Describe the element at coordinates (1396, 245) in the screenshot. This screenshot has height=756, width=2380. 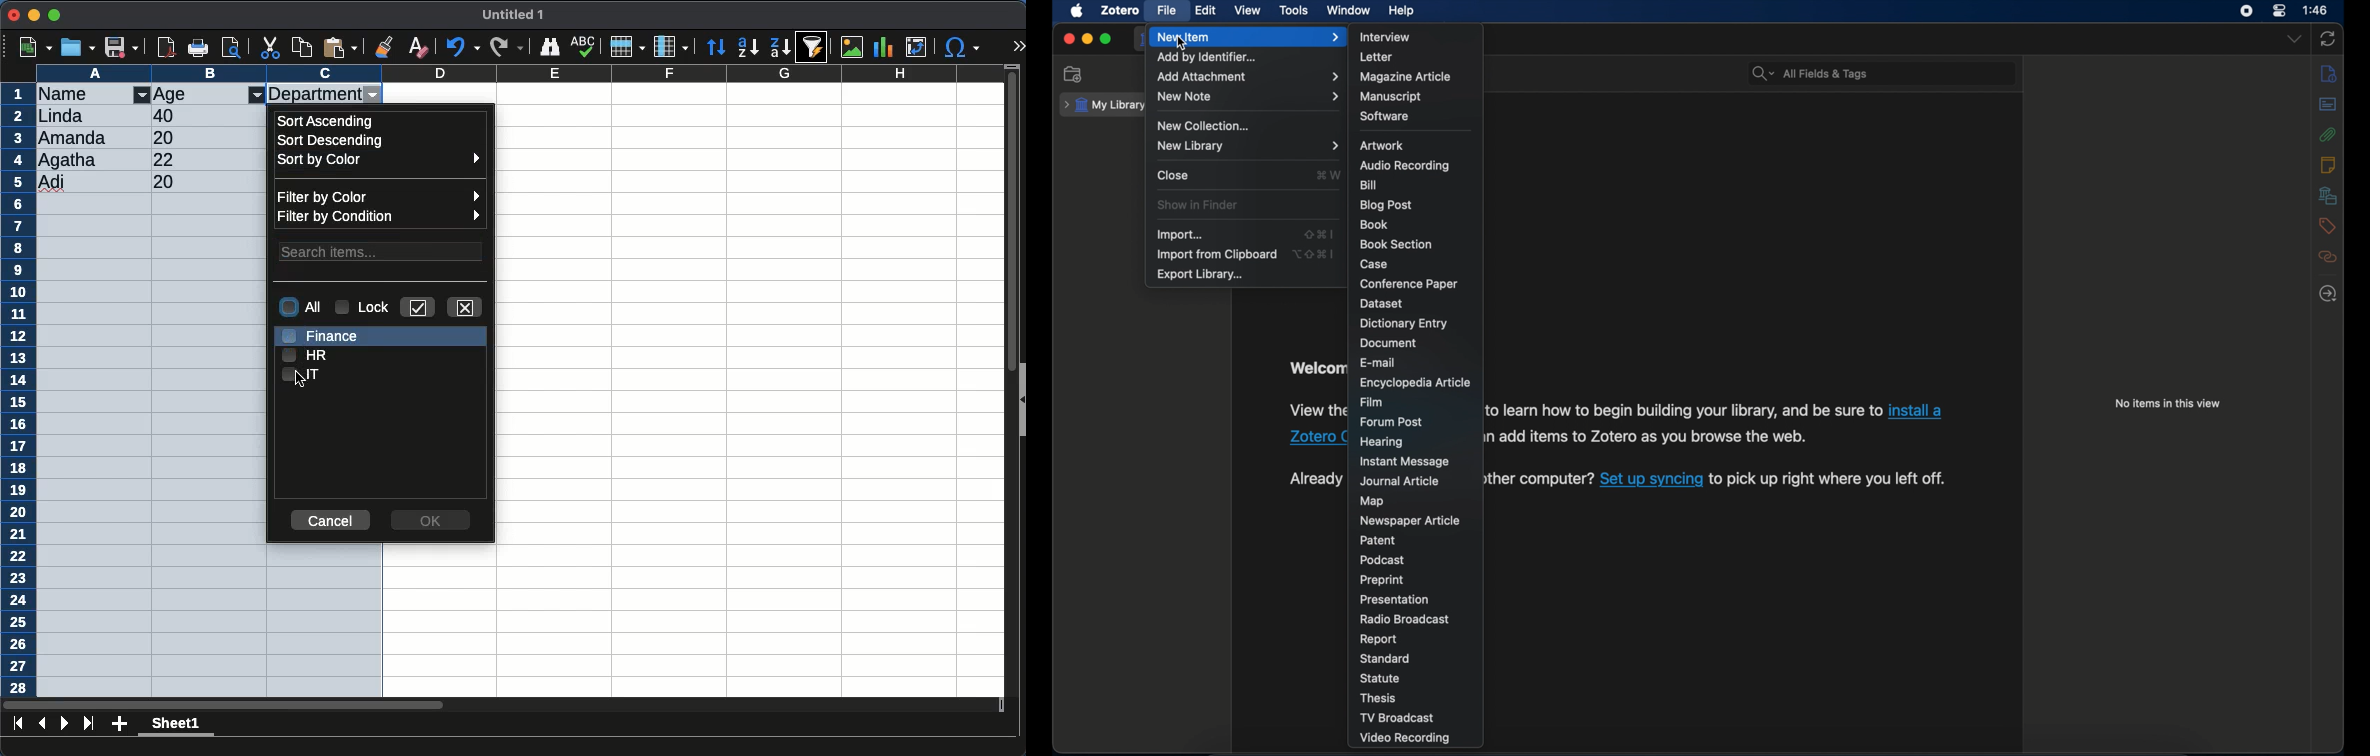
I see `book section` at that location.